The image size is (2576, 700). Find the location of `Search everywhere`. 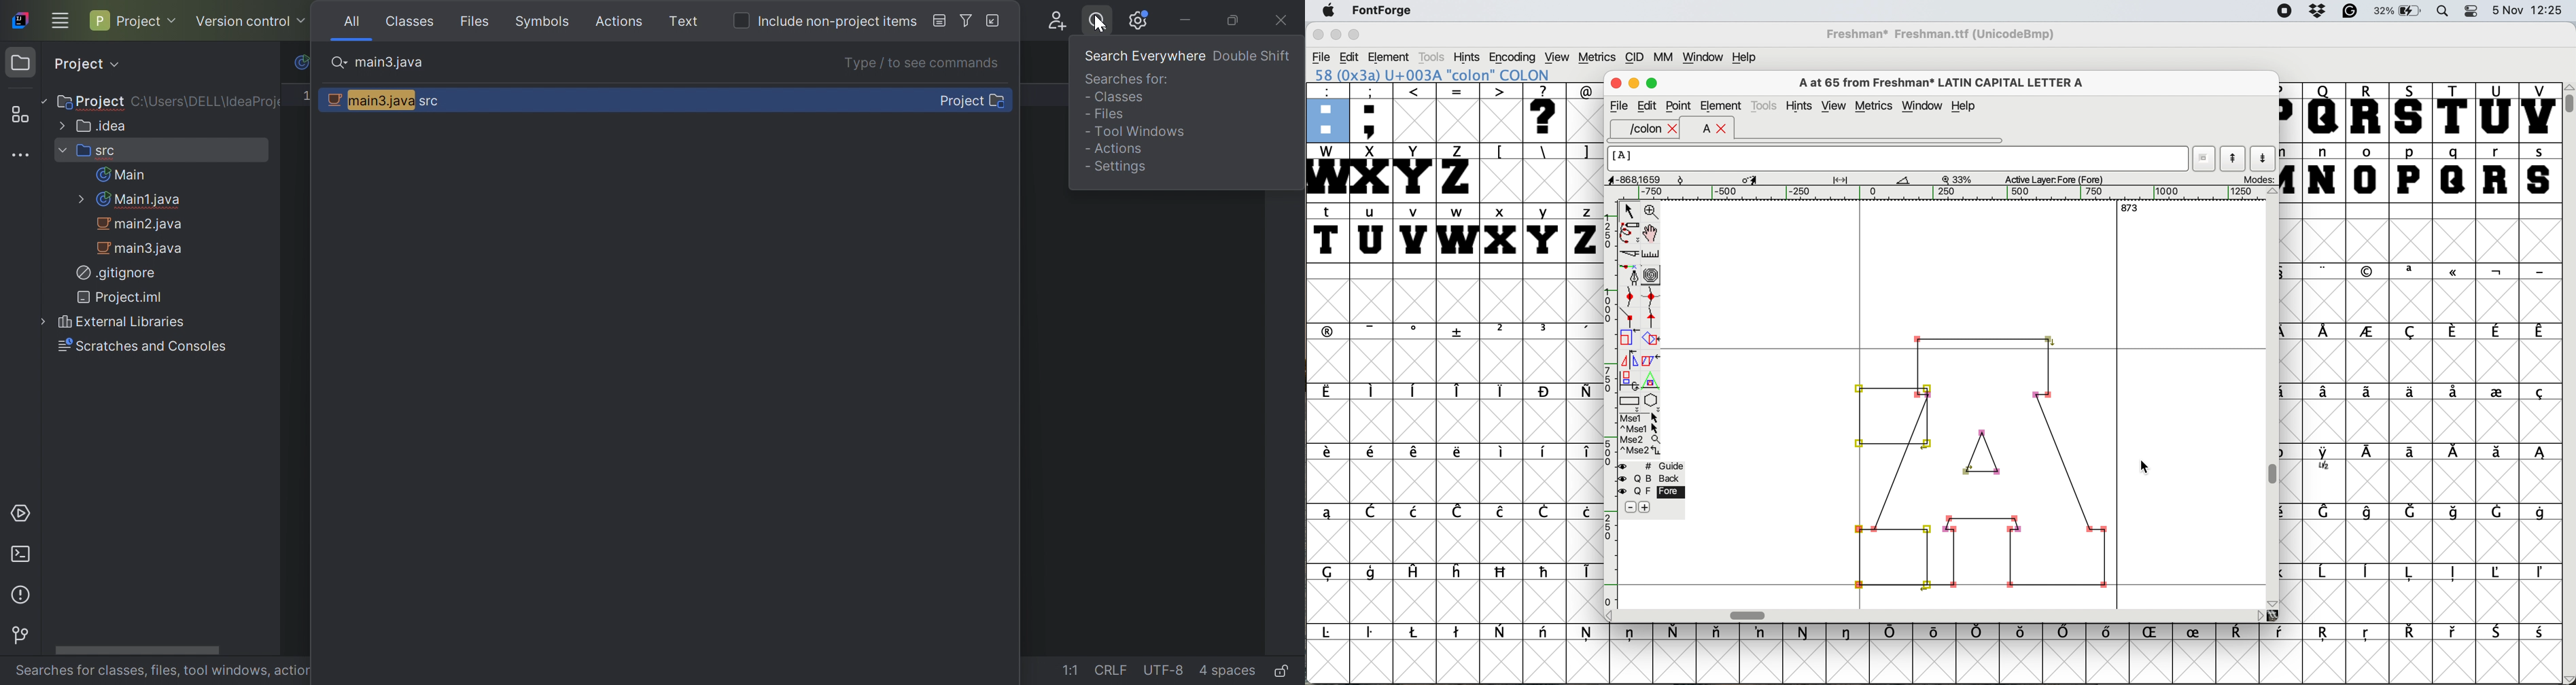

Search everywhere is located at coordinates (1144, 60).